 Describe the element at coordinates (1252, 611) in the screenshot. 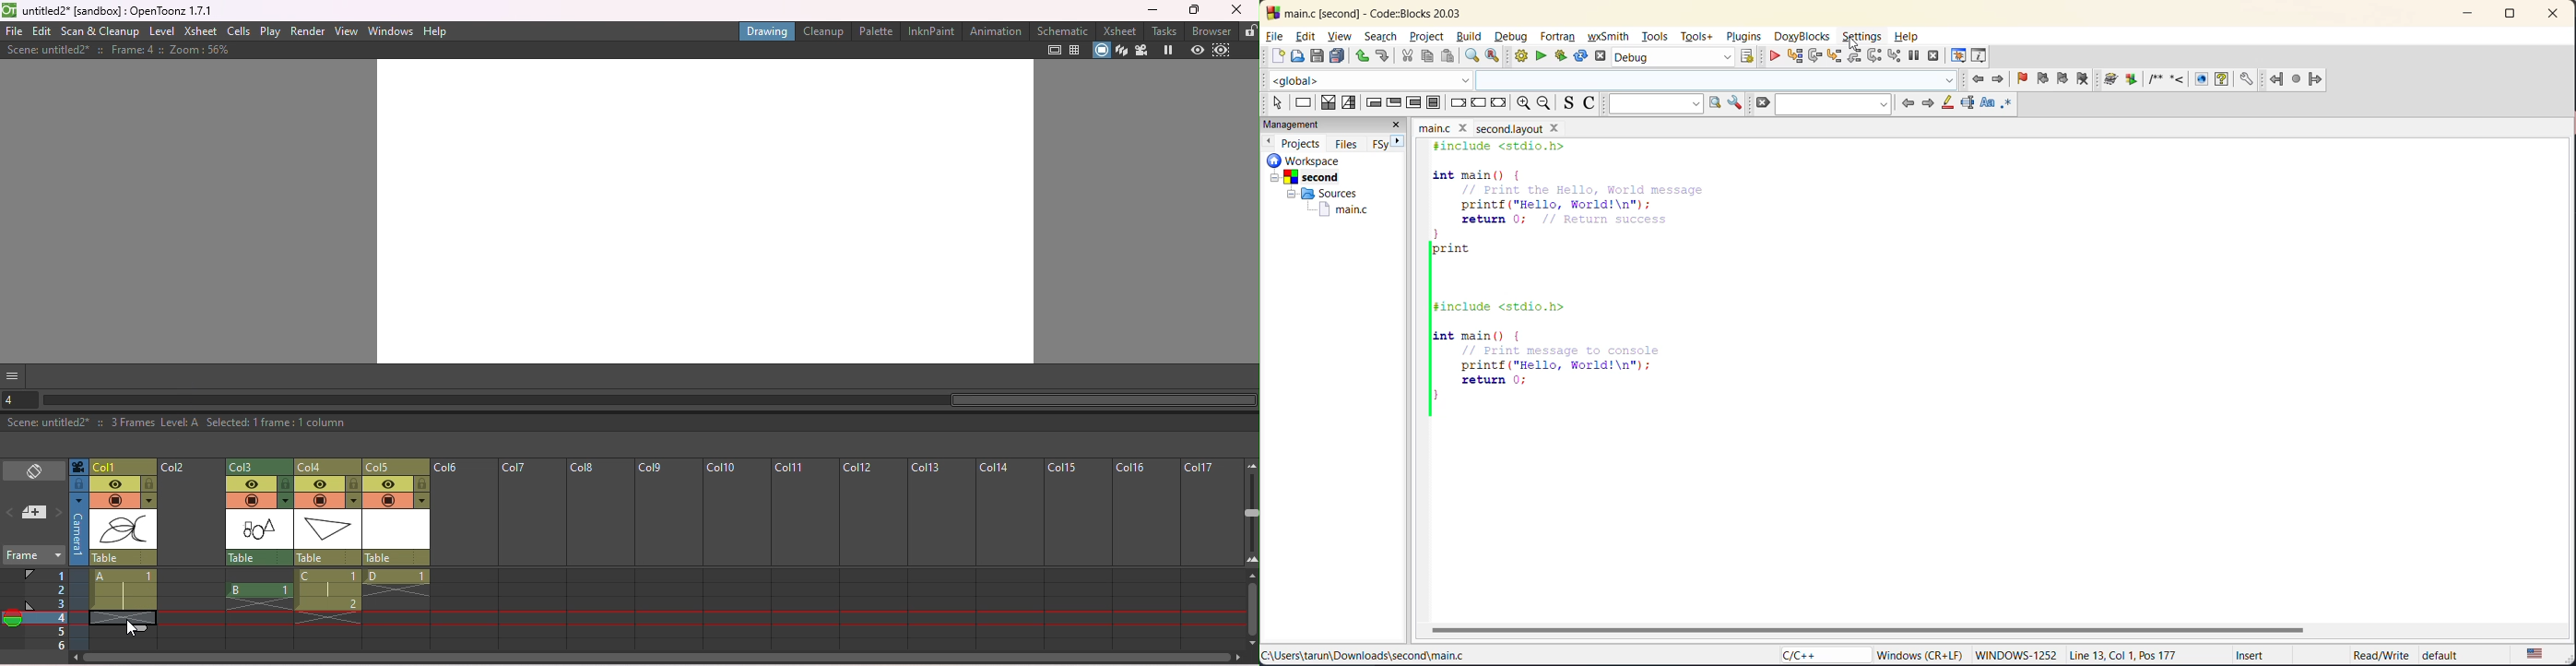

I see `Vertical scroll bar` at that location.